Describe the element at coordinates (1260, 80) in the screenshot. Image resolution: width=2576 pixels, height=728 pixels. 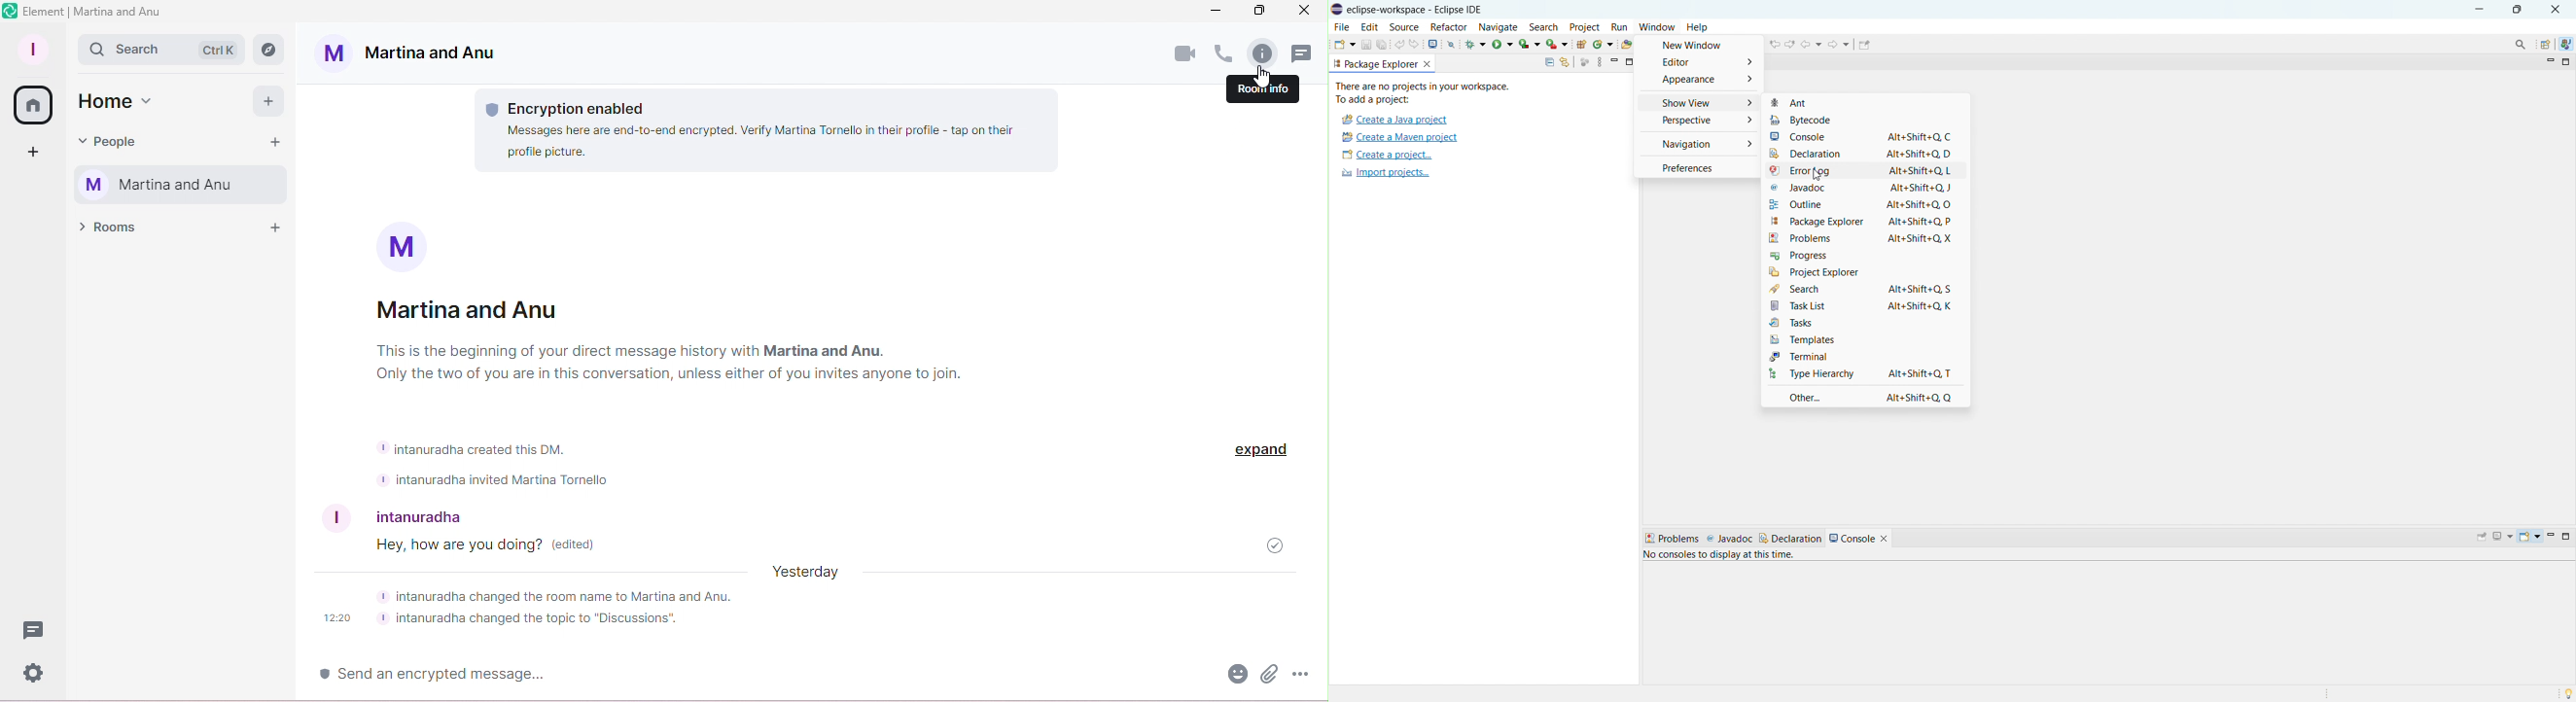
I see `Pointer` at that location.